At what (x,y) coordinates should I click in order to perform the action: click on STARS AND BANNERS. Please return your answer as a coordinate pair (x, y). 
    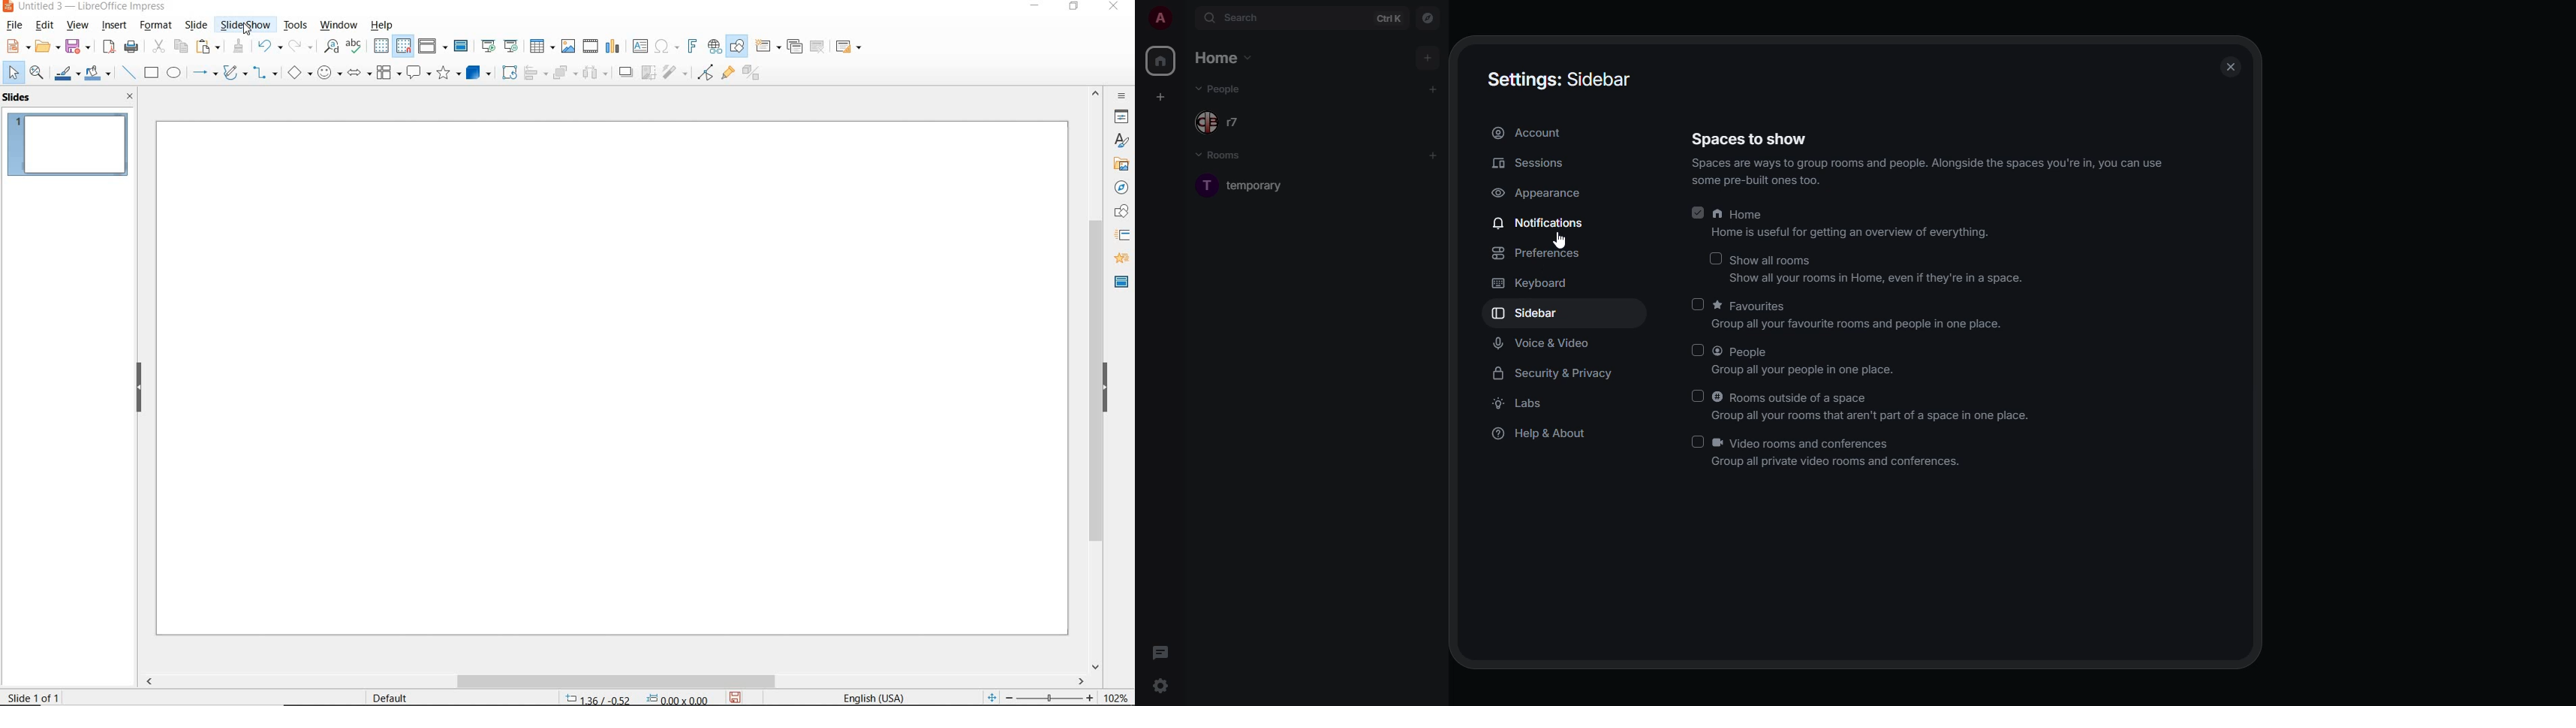
    Looking at the image, I should click on (446, 74).